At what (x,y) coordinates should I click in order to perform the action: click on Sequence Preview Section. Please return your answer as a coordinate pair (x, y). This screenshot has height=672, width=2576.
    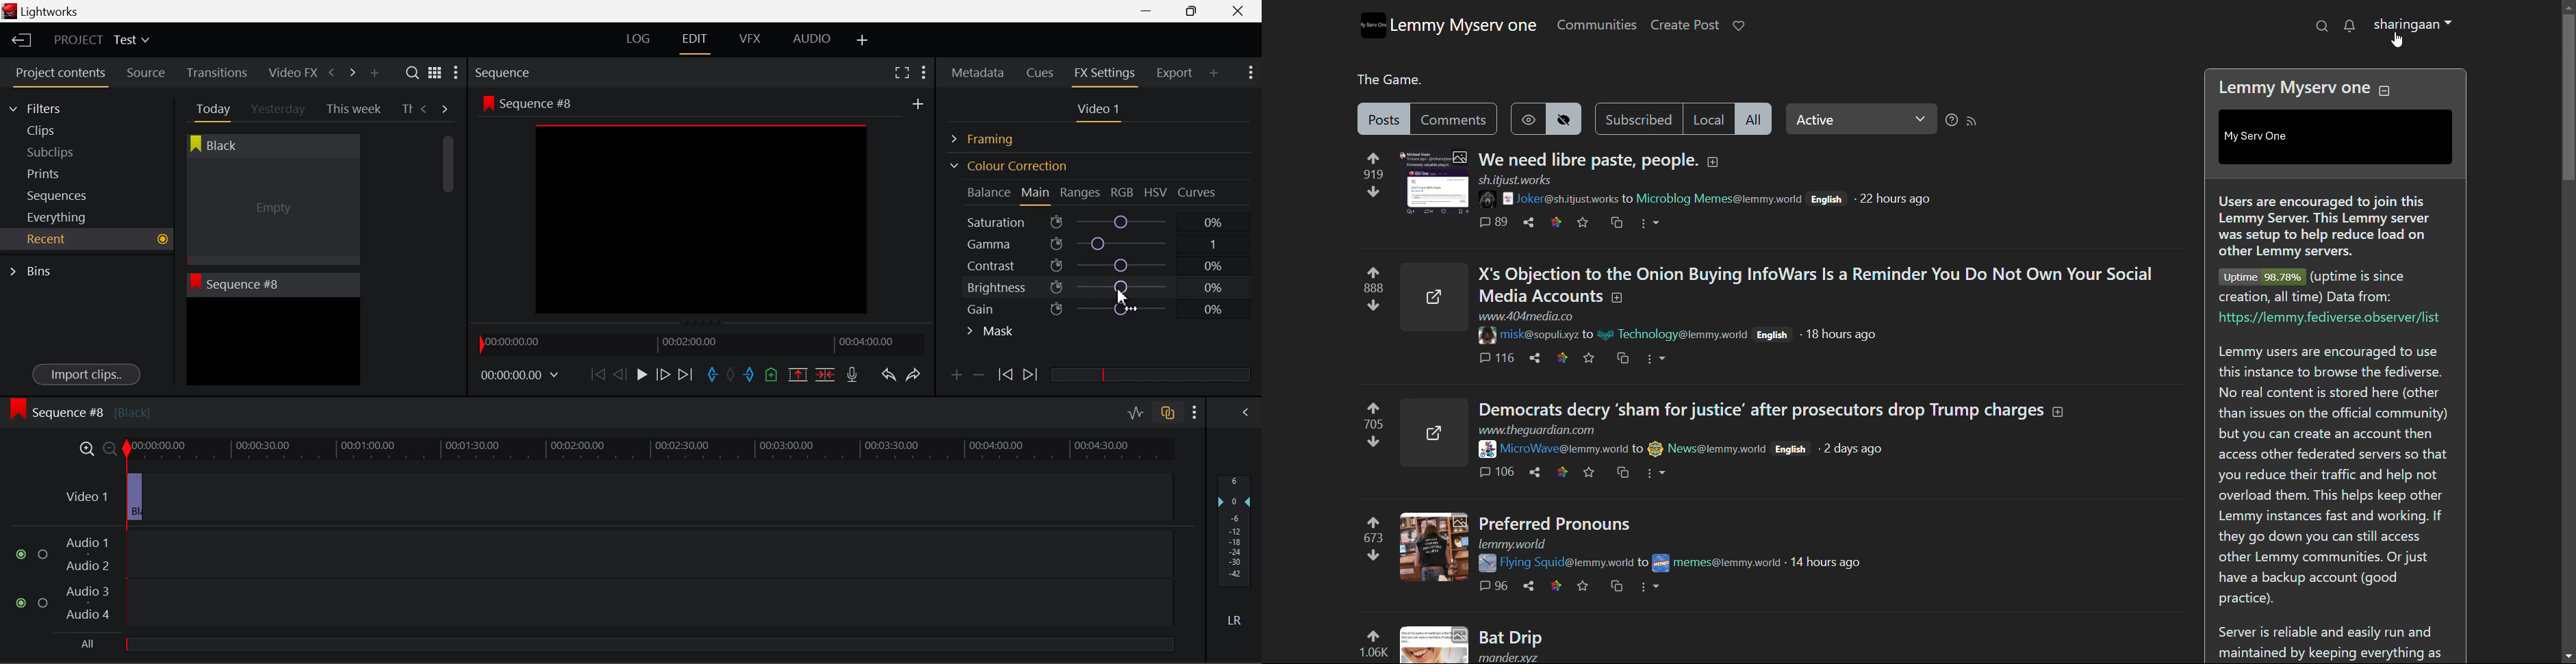
    Looking at the image, I should click on (506, 74).